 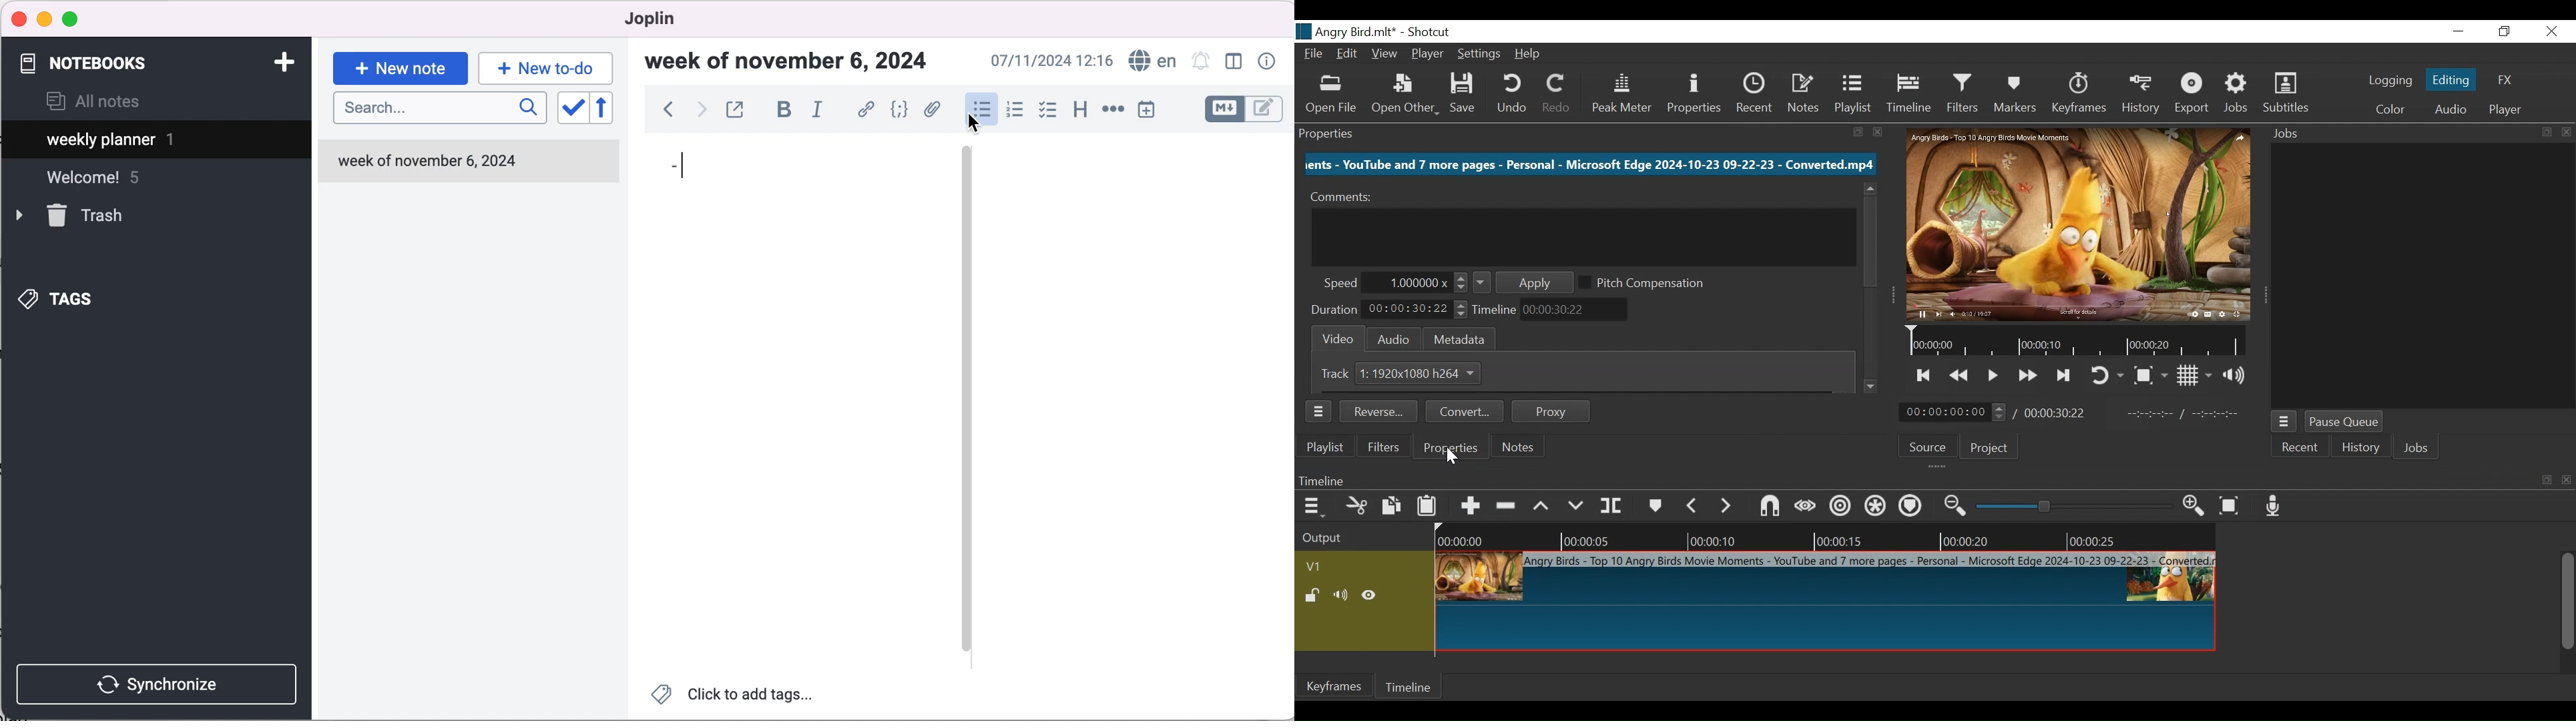 I want to click on checkbox, so click(x=1048, y=110).